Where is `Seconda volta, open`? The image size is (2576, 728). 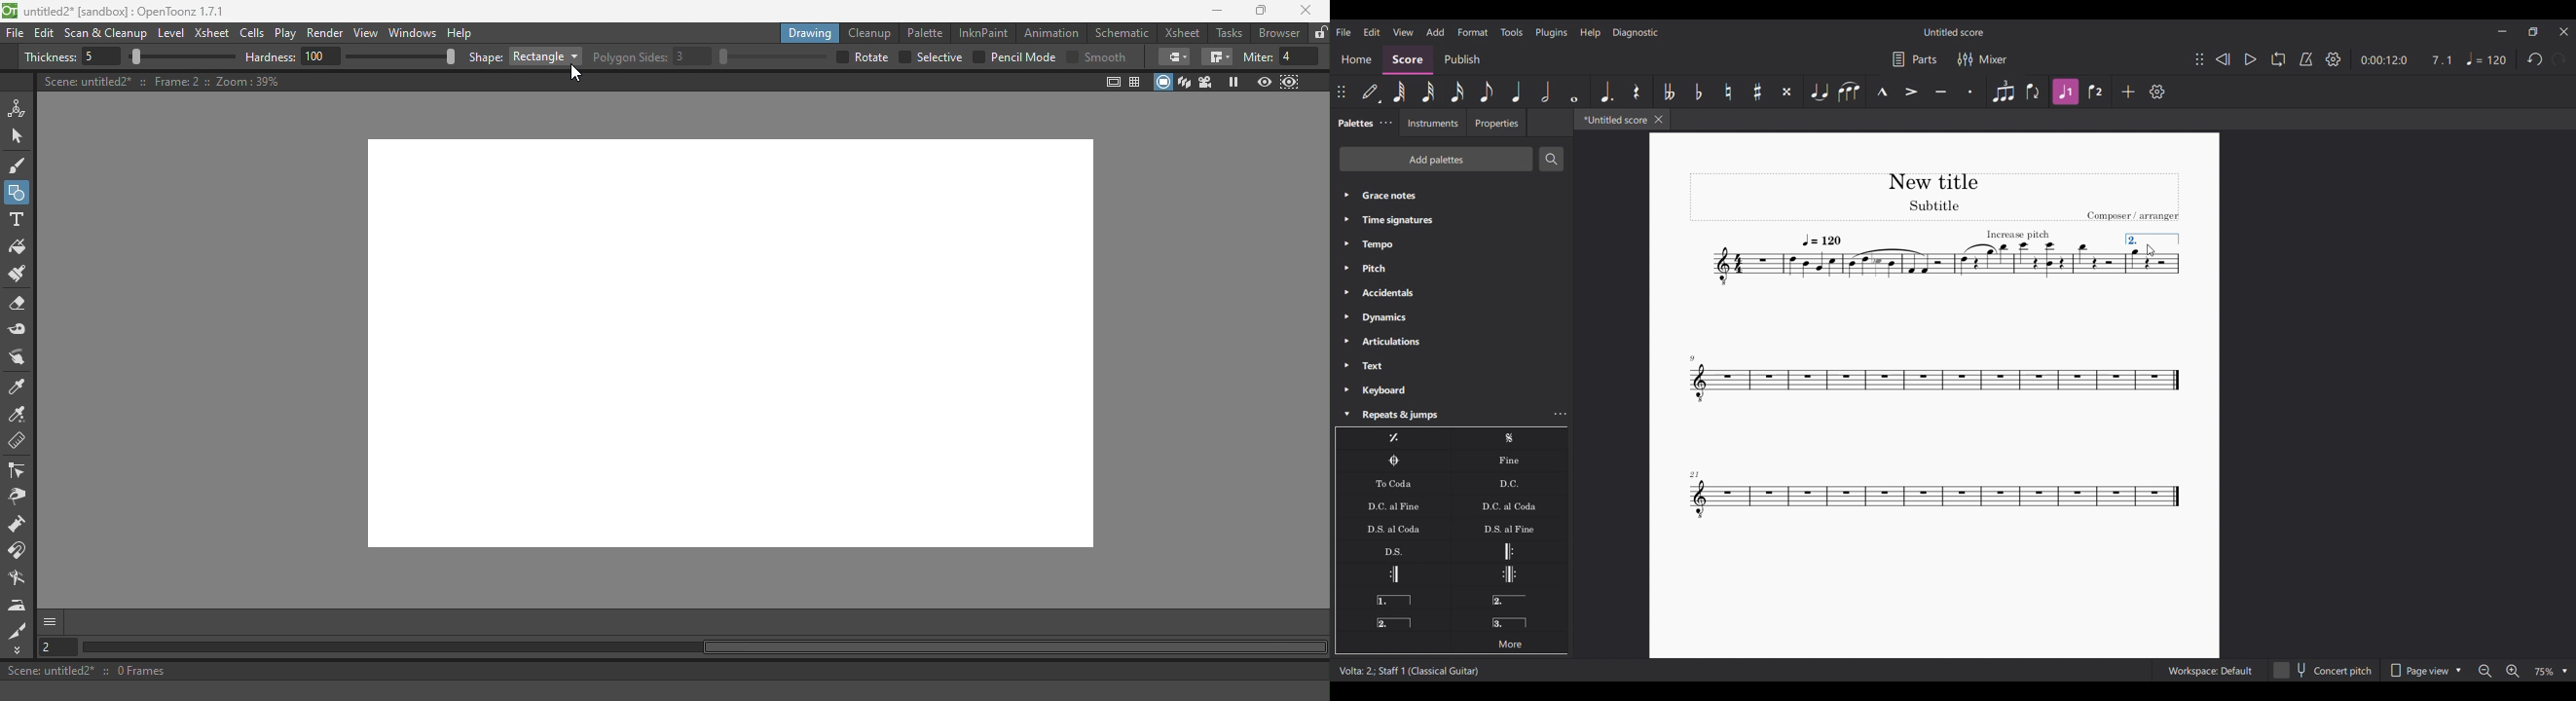 Seconda volta, open is located at coordinates (1509, 597).